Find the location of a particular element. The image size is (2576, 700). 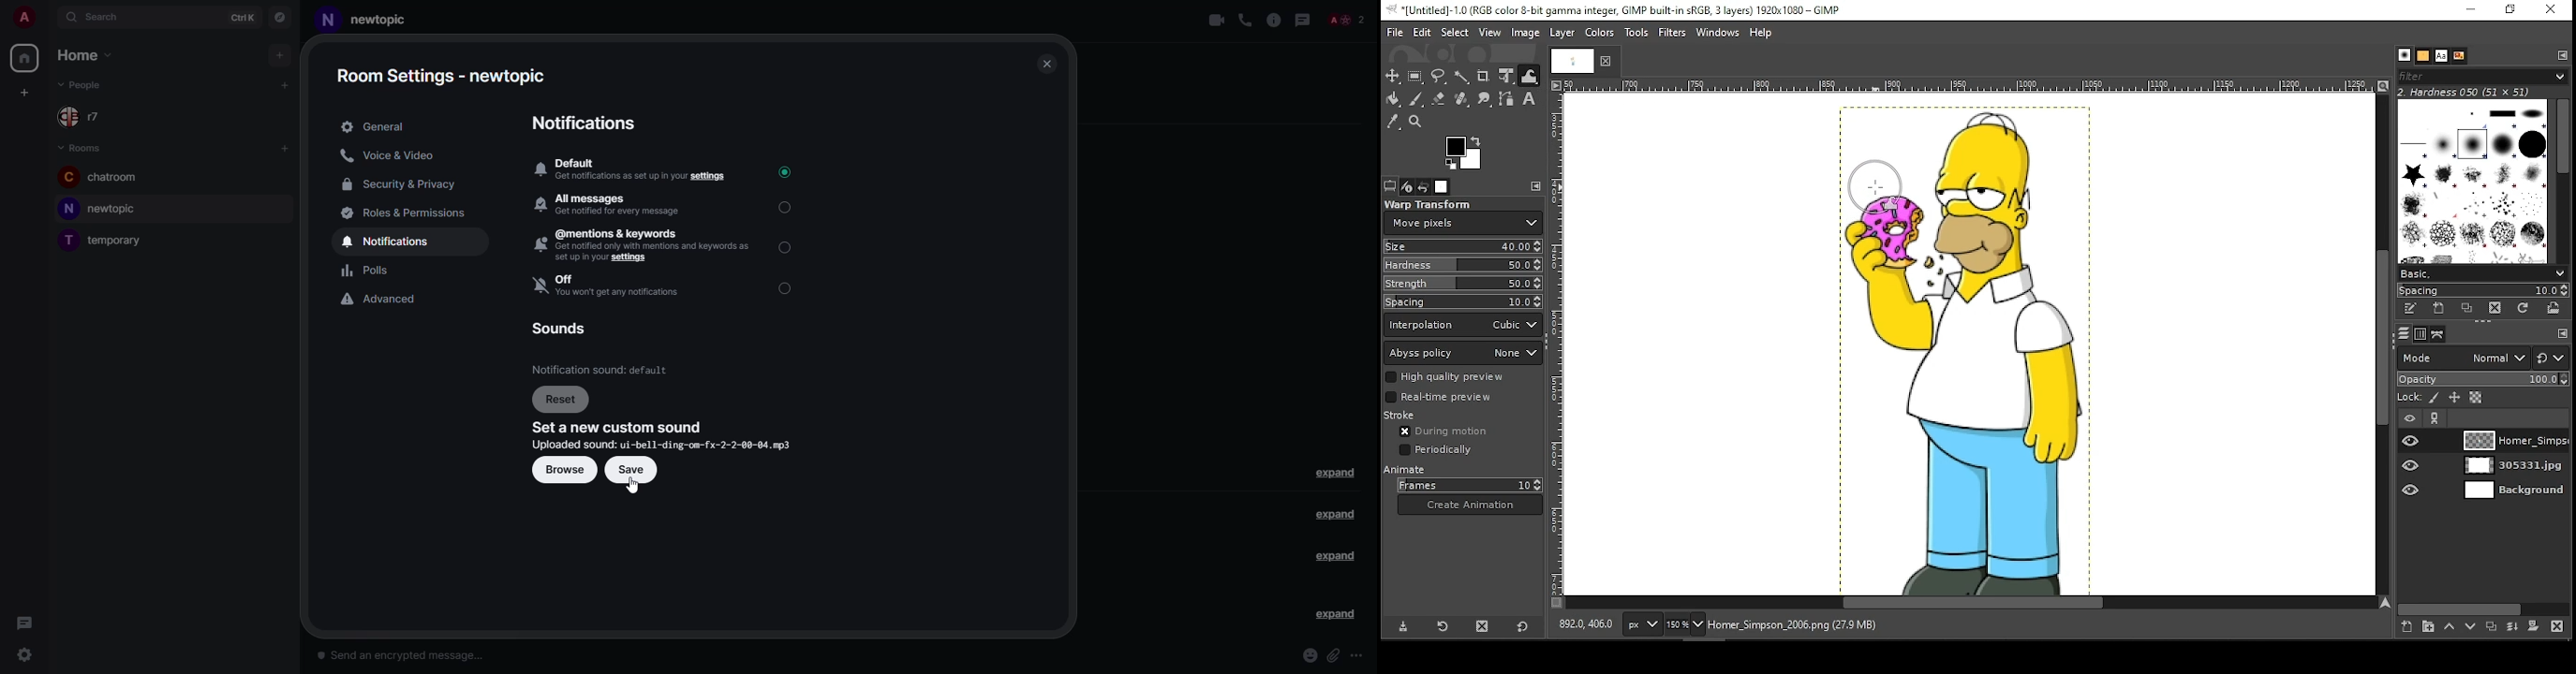

updated sound is located at coordinates (669, 444).